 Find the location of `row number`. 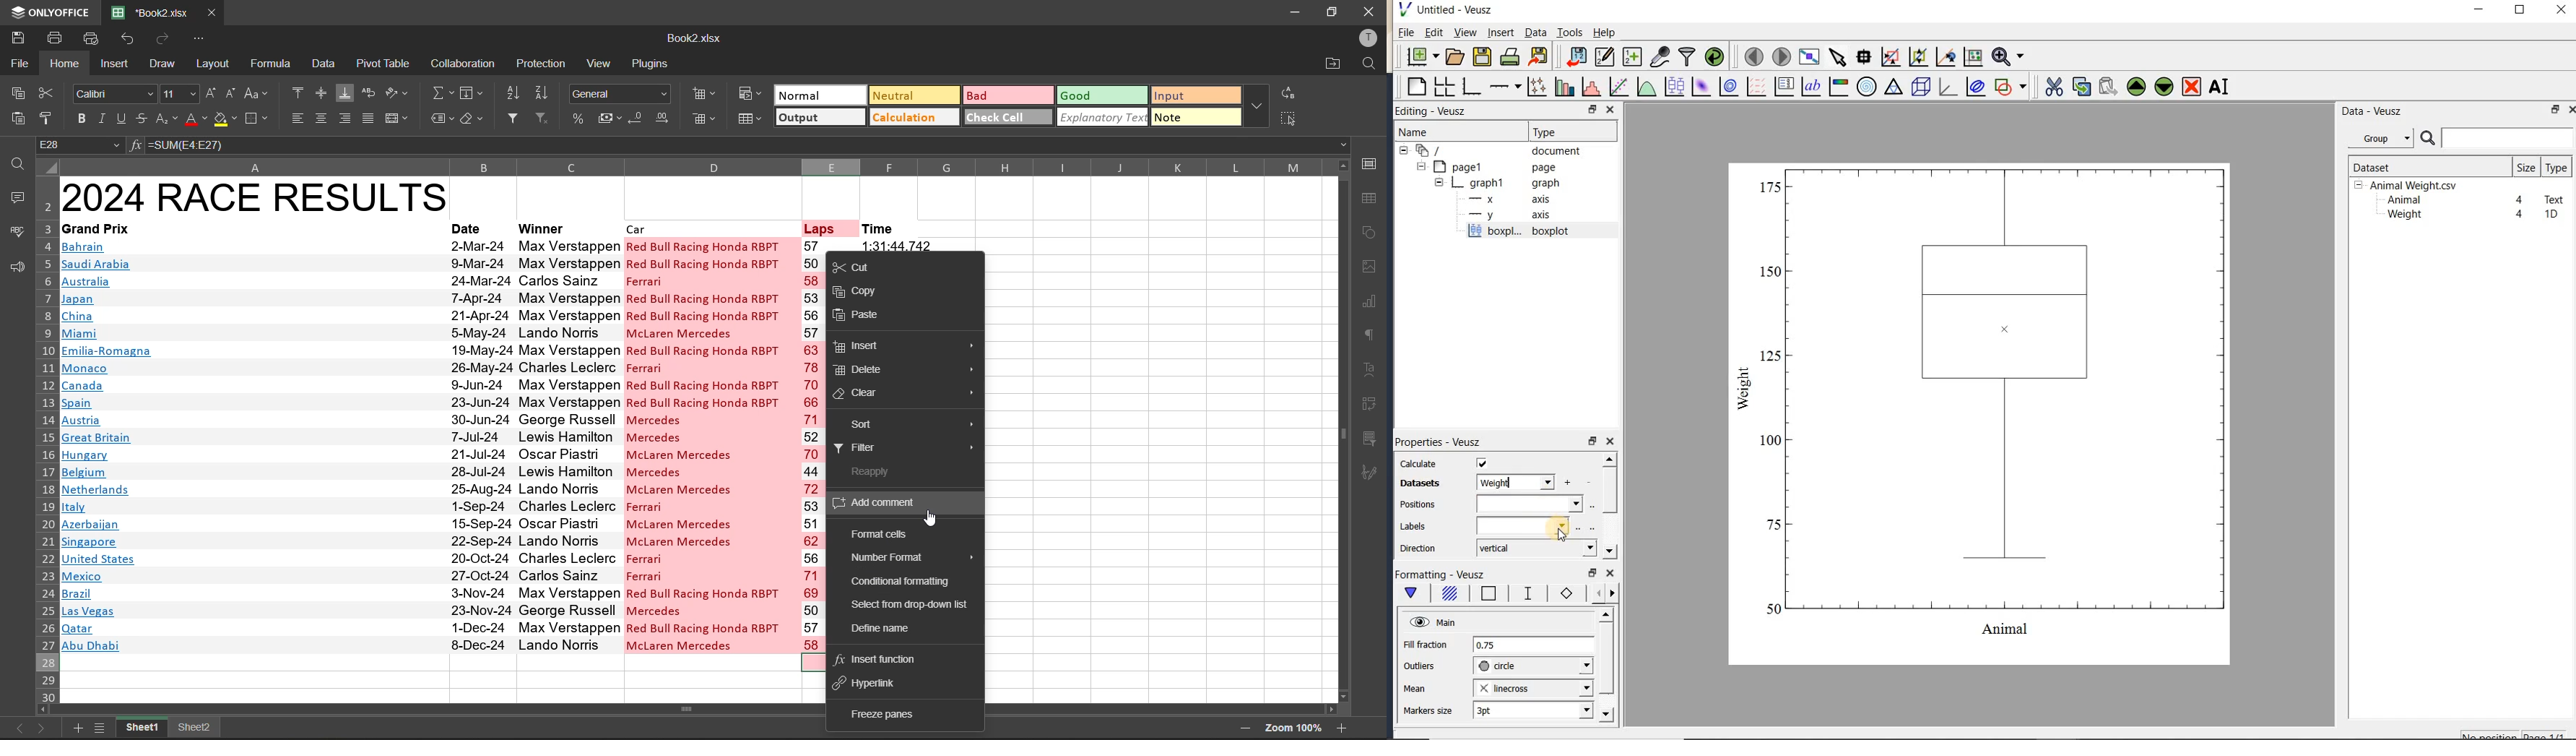

row number is located at coordinates (45, 438).